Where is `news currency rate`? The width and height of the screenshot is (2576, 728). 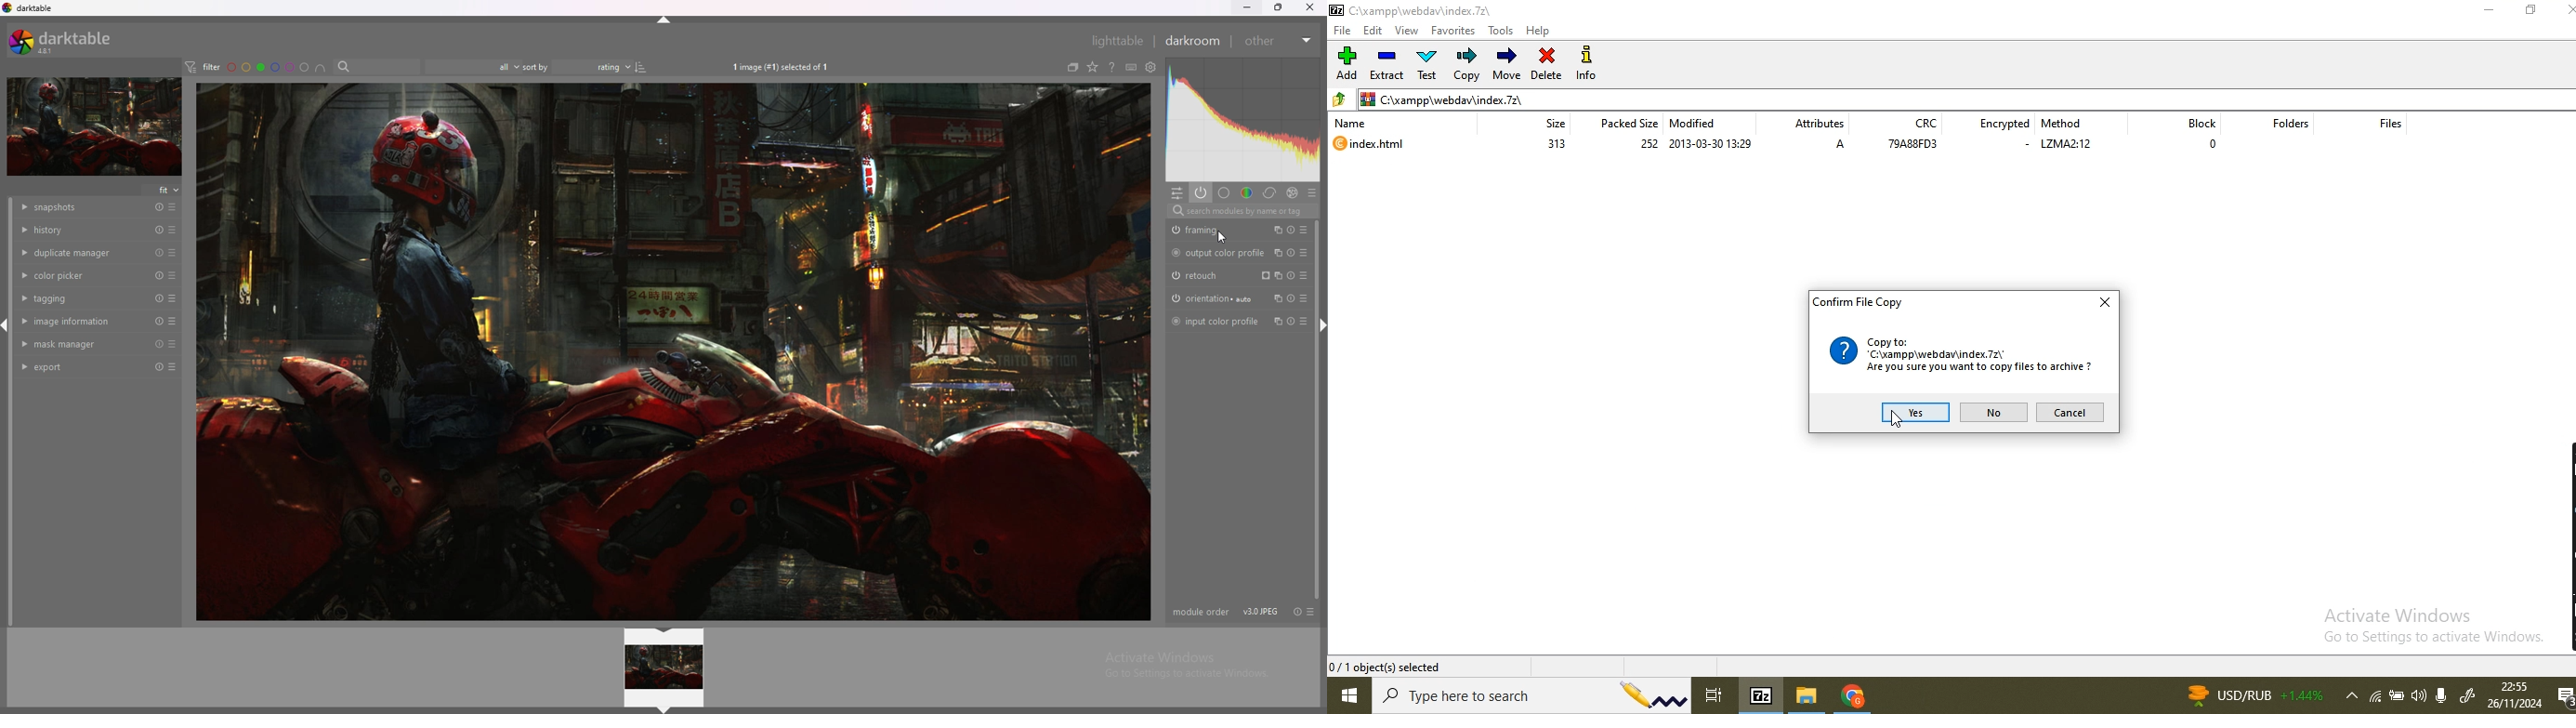 news currency rate is located at coordinates (2253, 694).